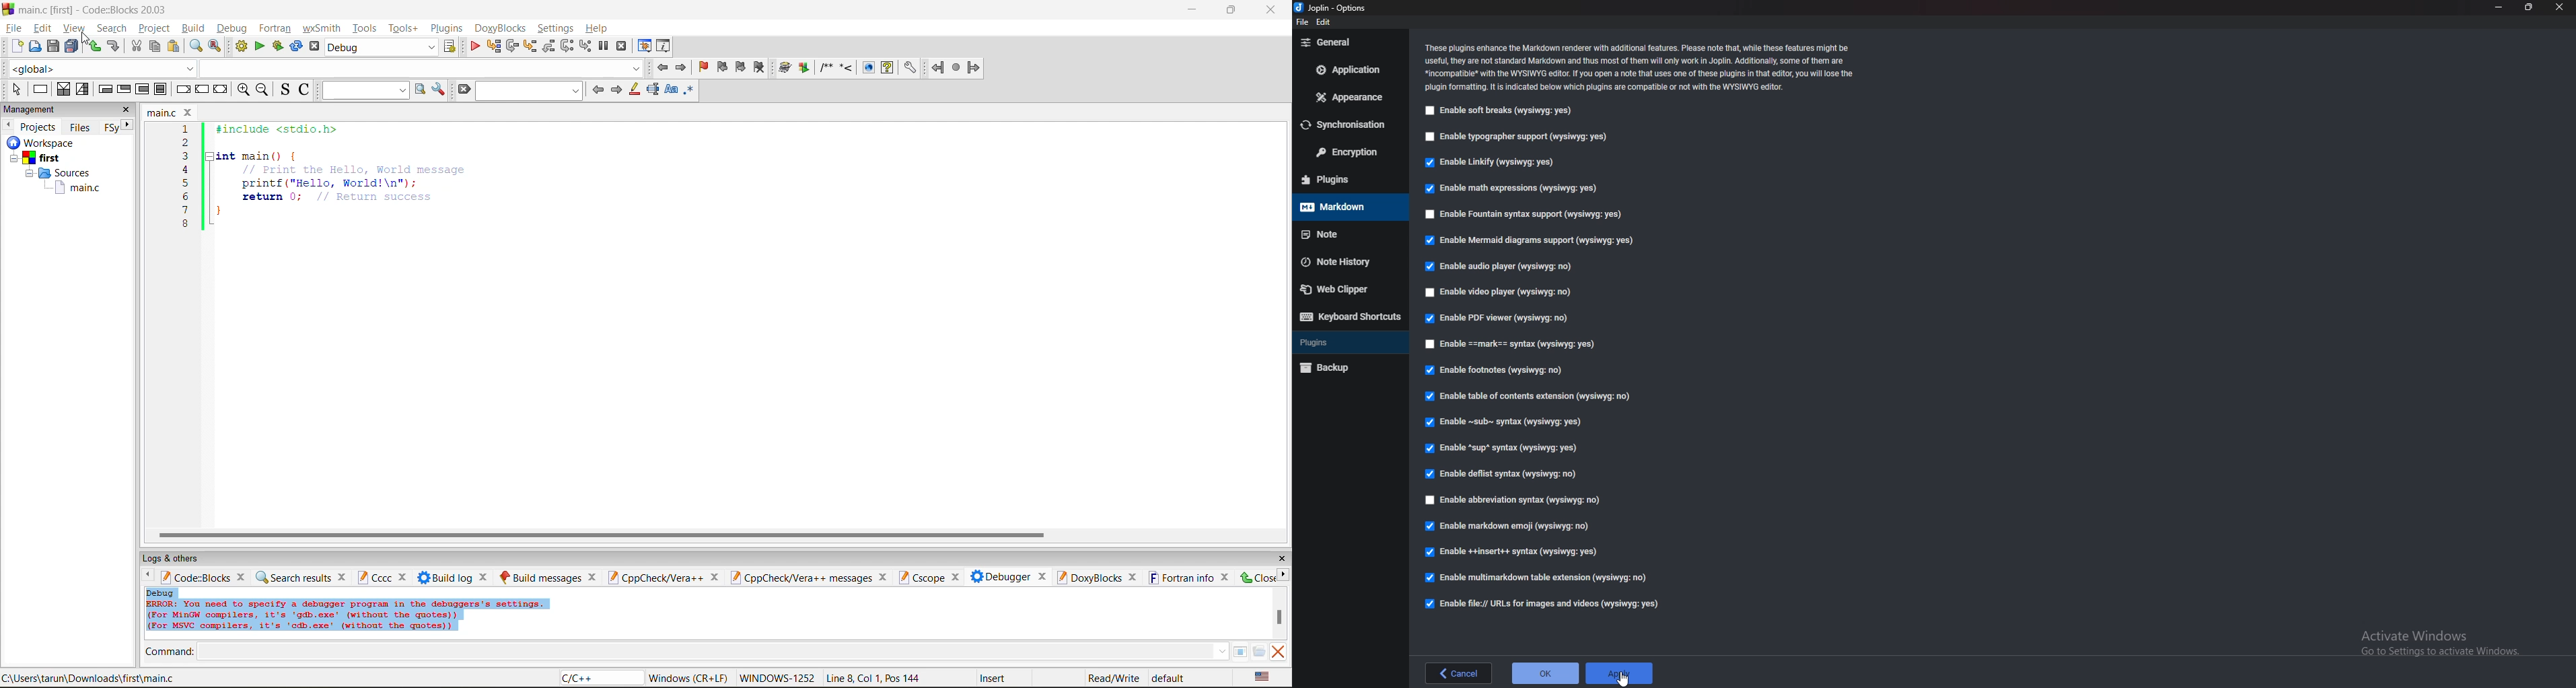 This screenshot has height=700, width=2576. I want to click on C/C++, so click(585, 679).